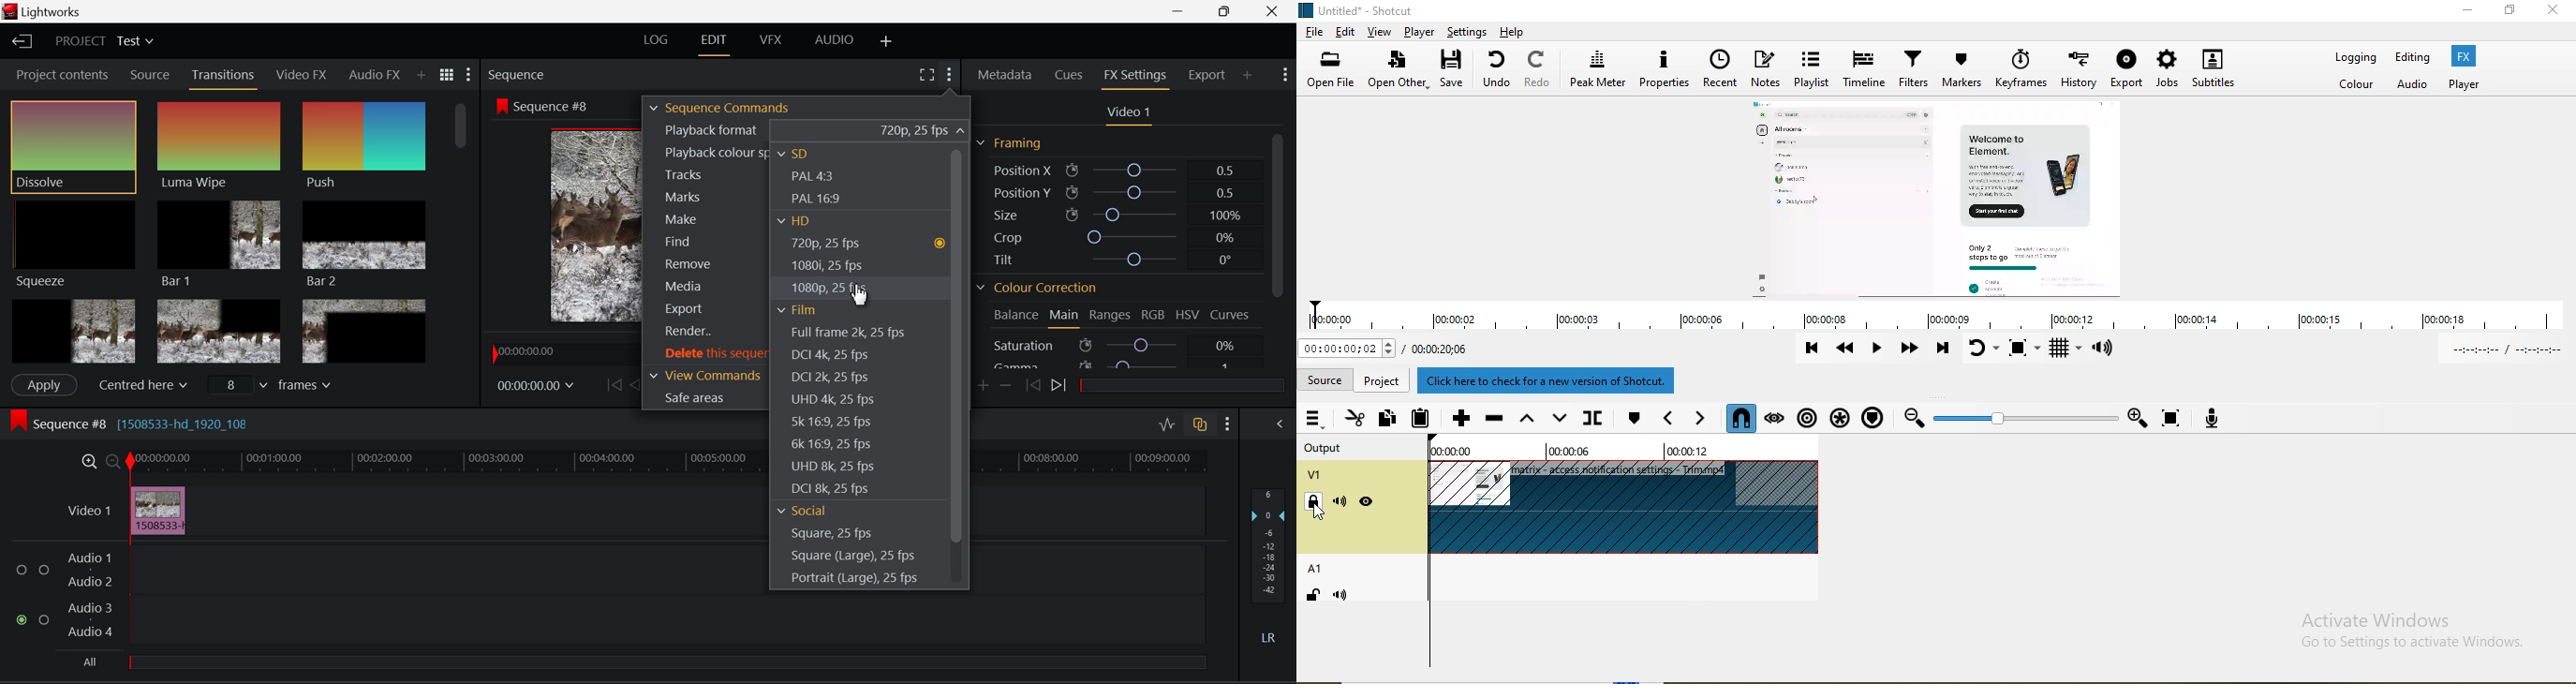  I want to click on Peak meter, so click(1598, 70).